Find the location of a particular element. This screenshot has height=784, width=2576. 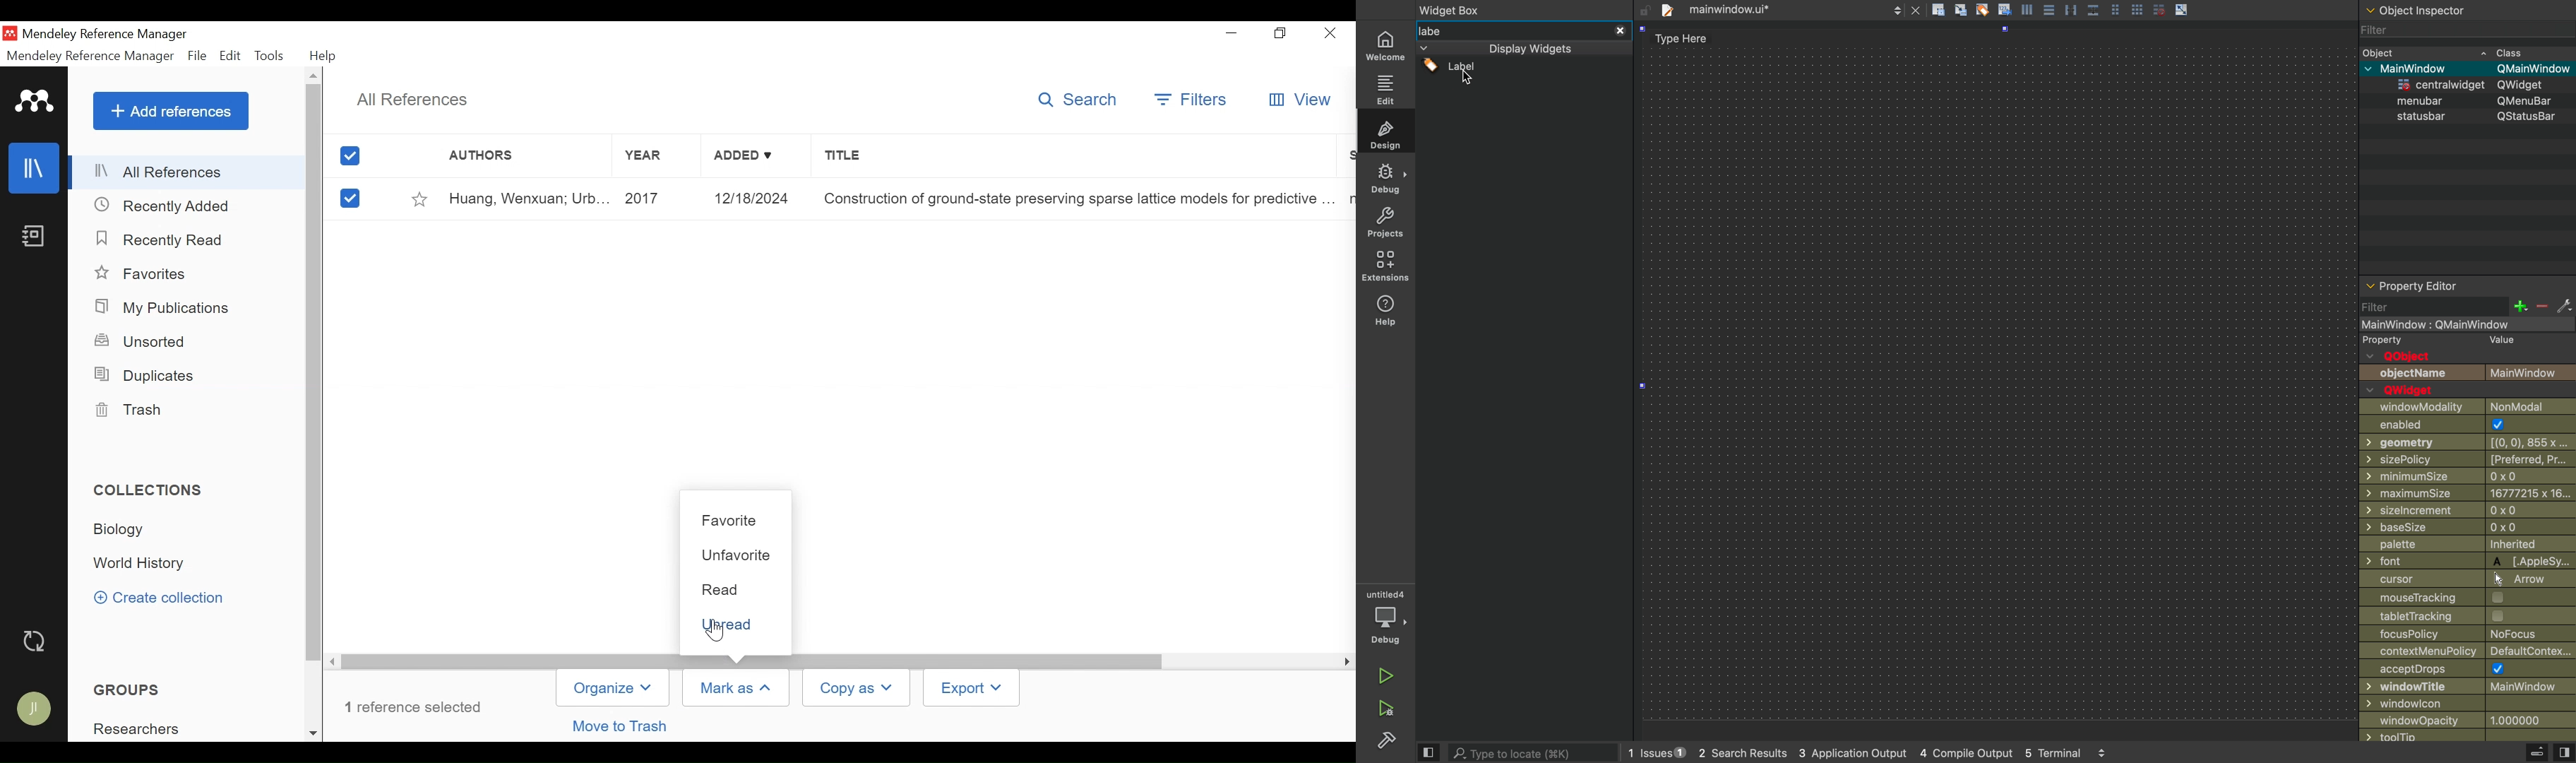

Avatar is located at coordinates (36, 708).